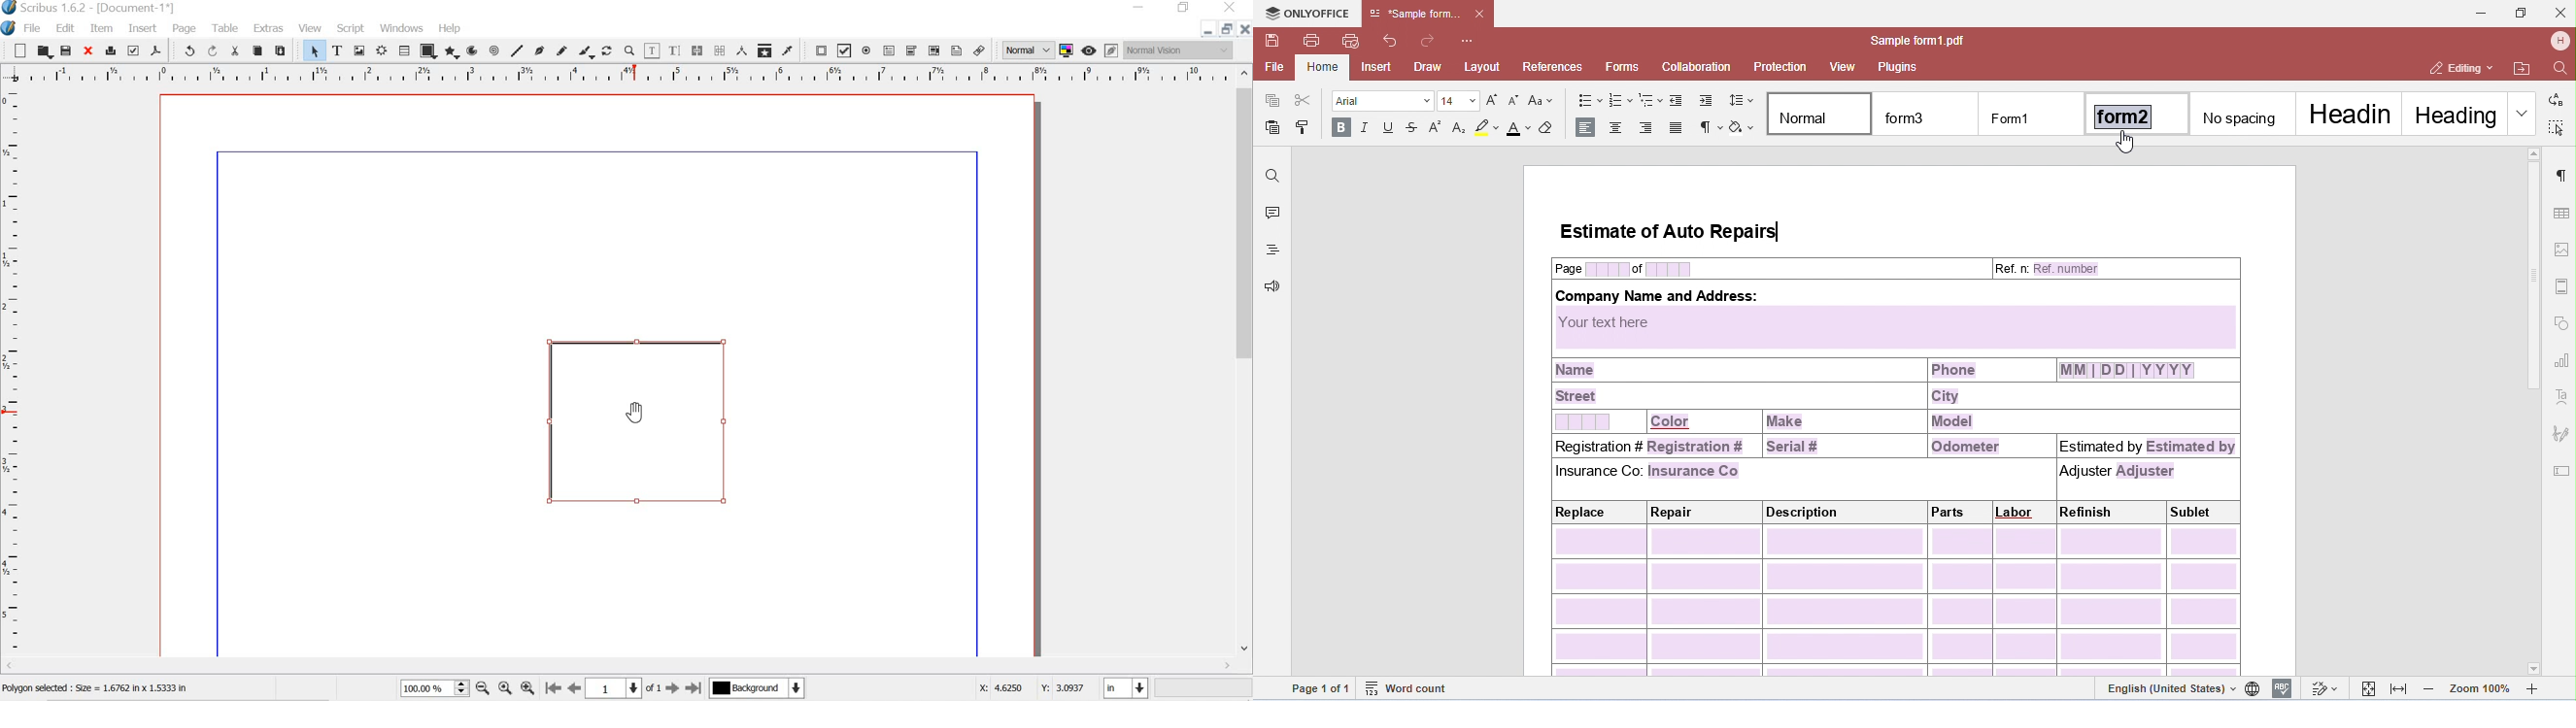 Image resolution: width=2576 pixels, height=728 pixels. I want to click on preflight verifier, so click(134, 50).